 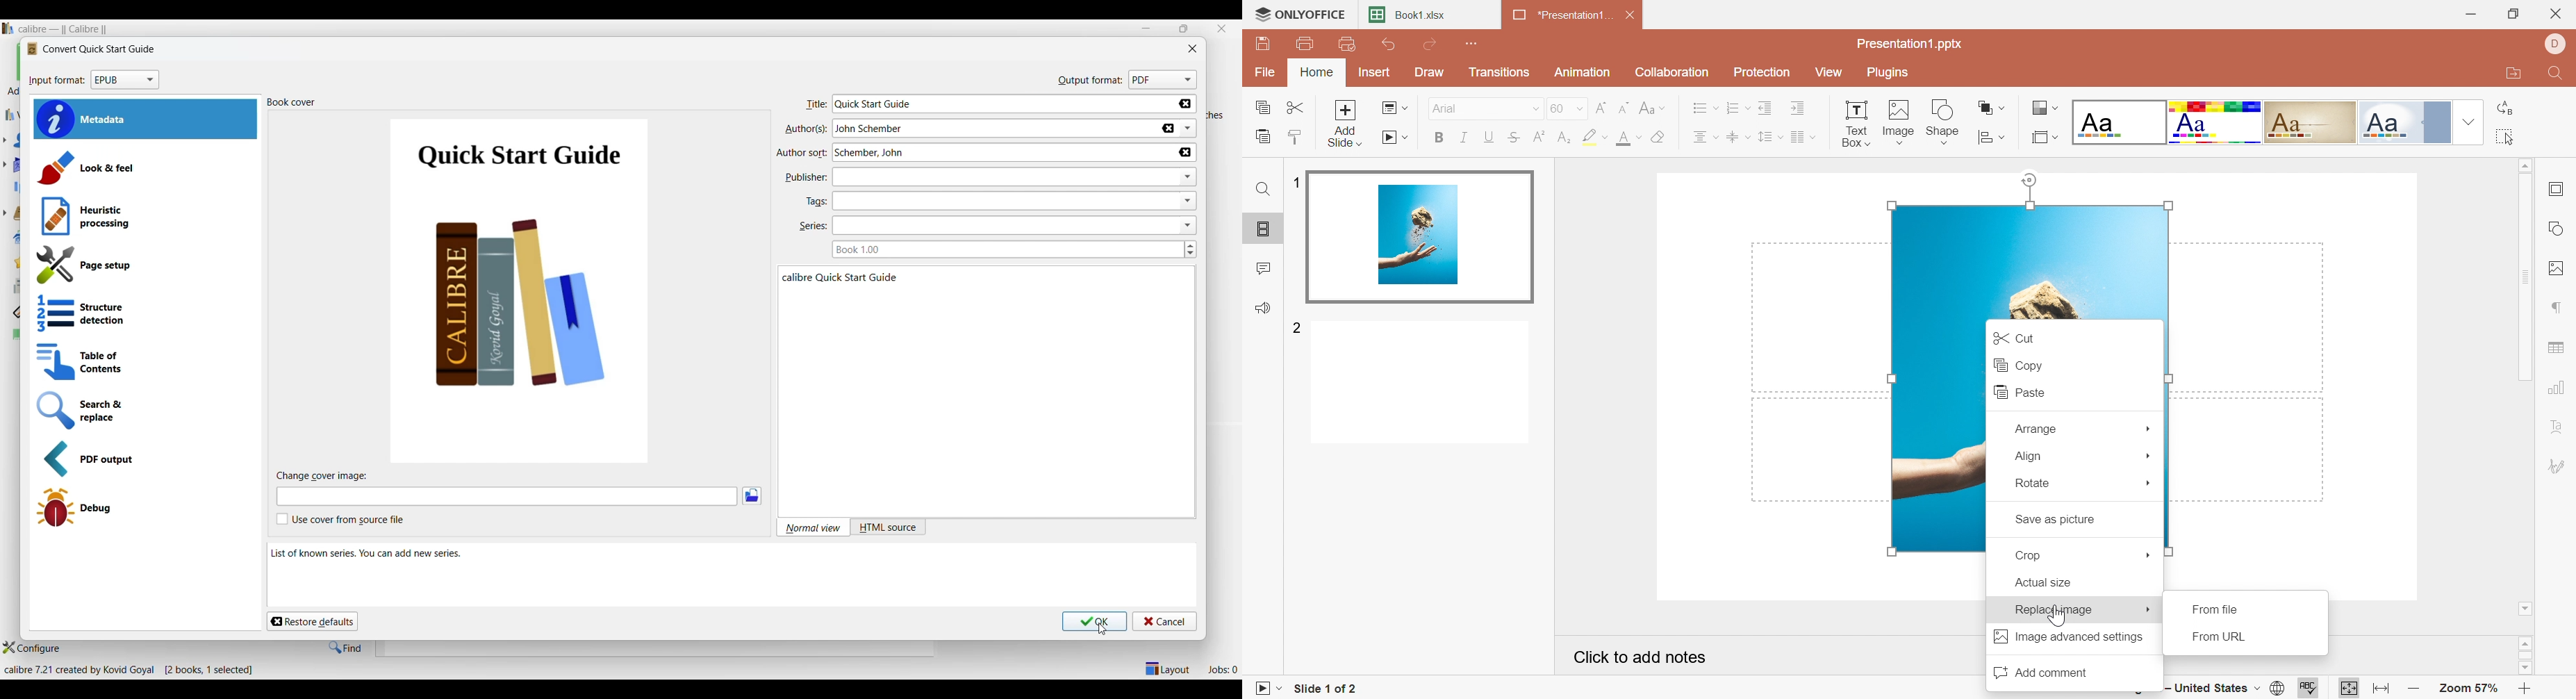 What do you see at coordinates (2149, 484) in the screenshot?
I see `Drop Down` at bounding box center [2149, 484].